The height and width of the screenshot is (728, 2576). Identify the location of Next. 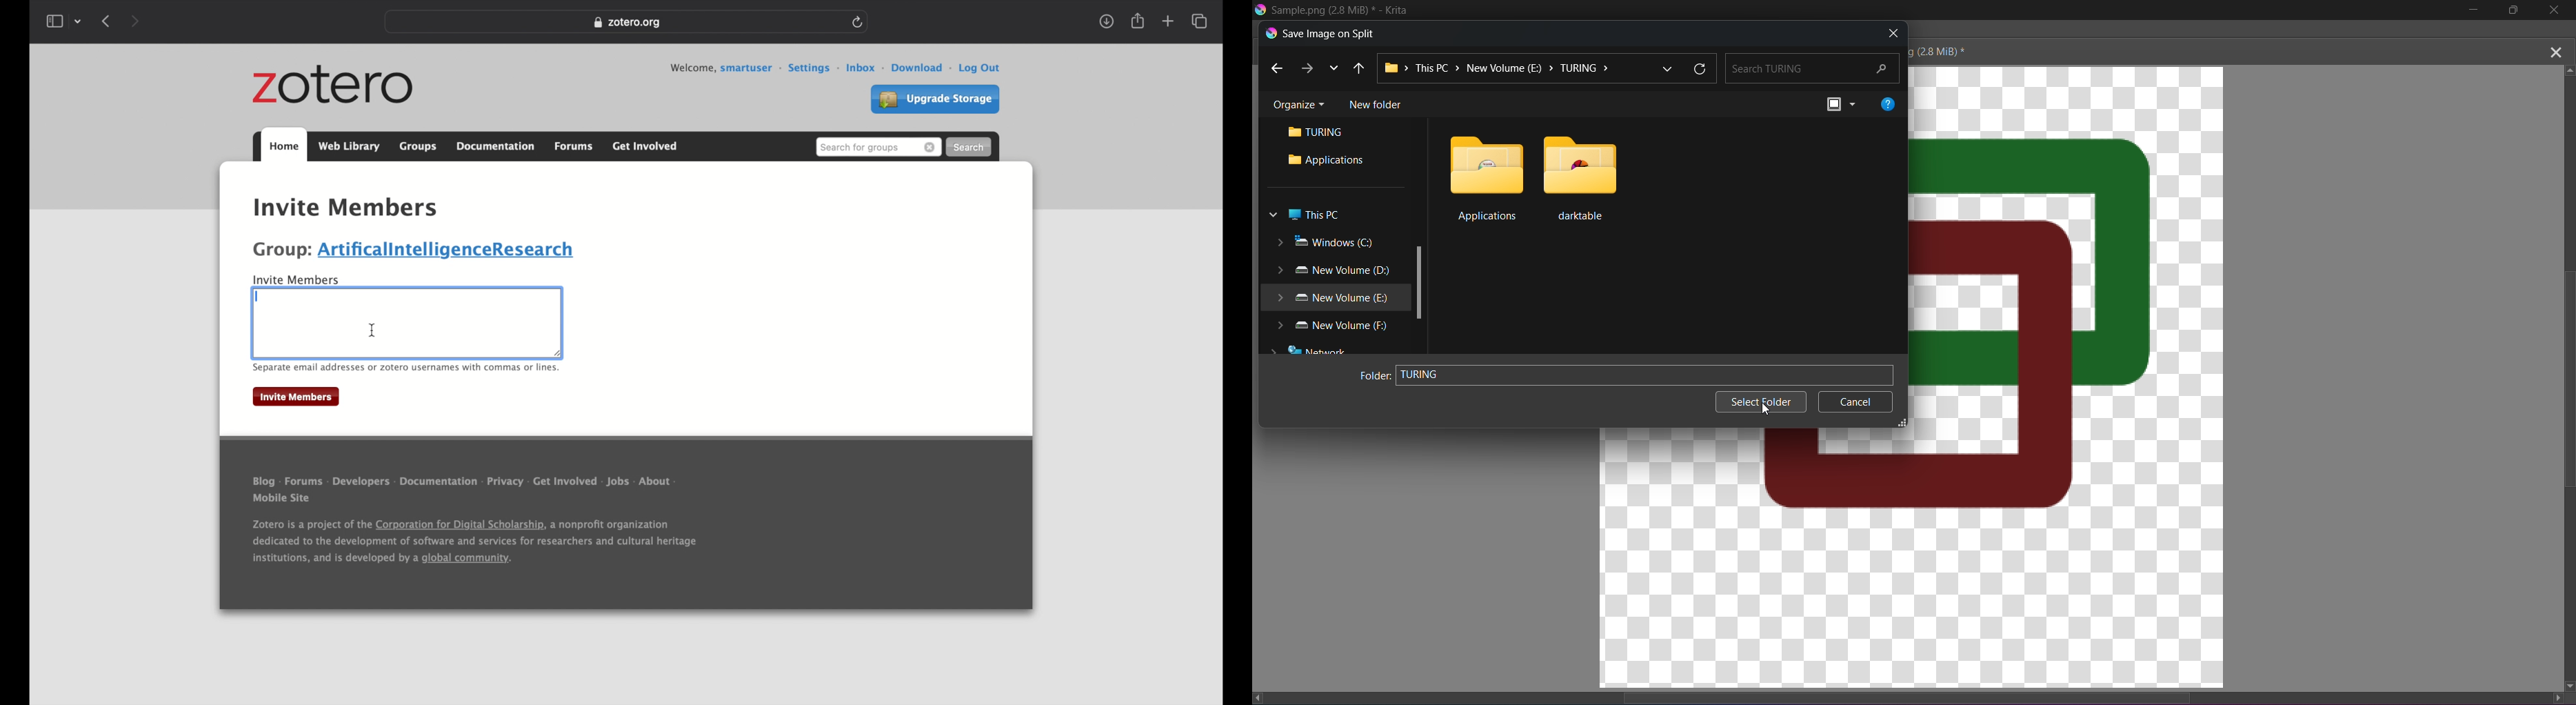
(1307, 66).